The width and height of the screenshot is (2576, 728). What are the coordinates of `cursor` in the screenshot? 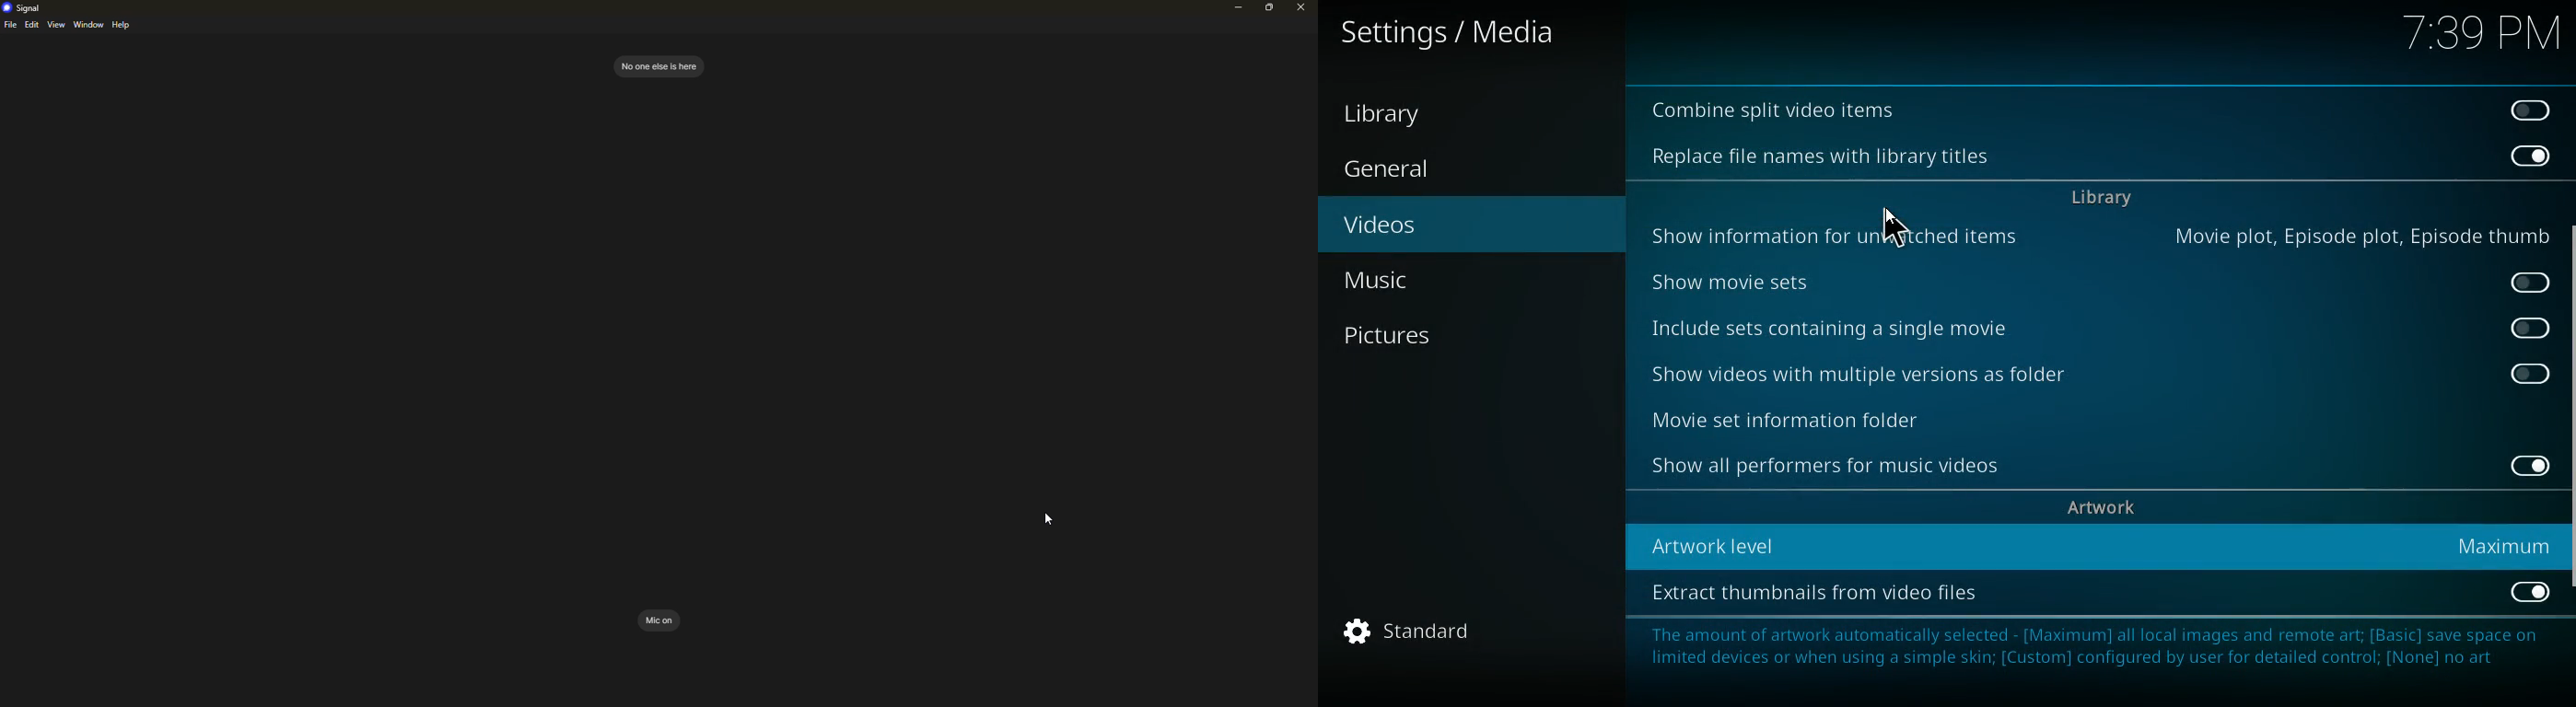 It's located at (1900, 229).